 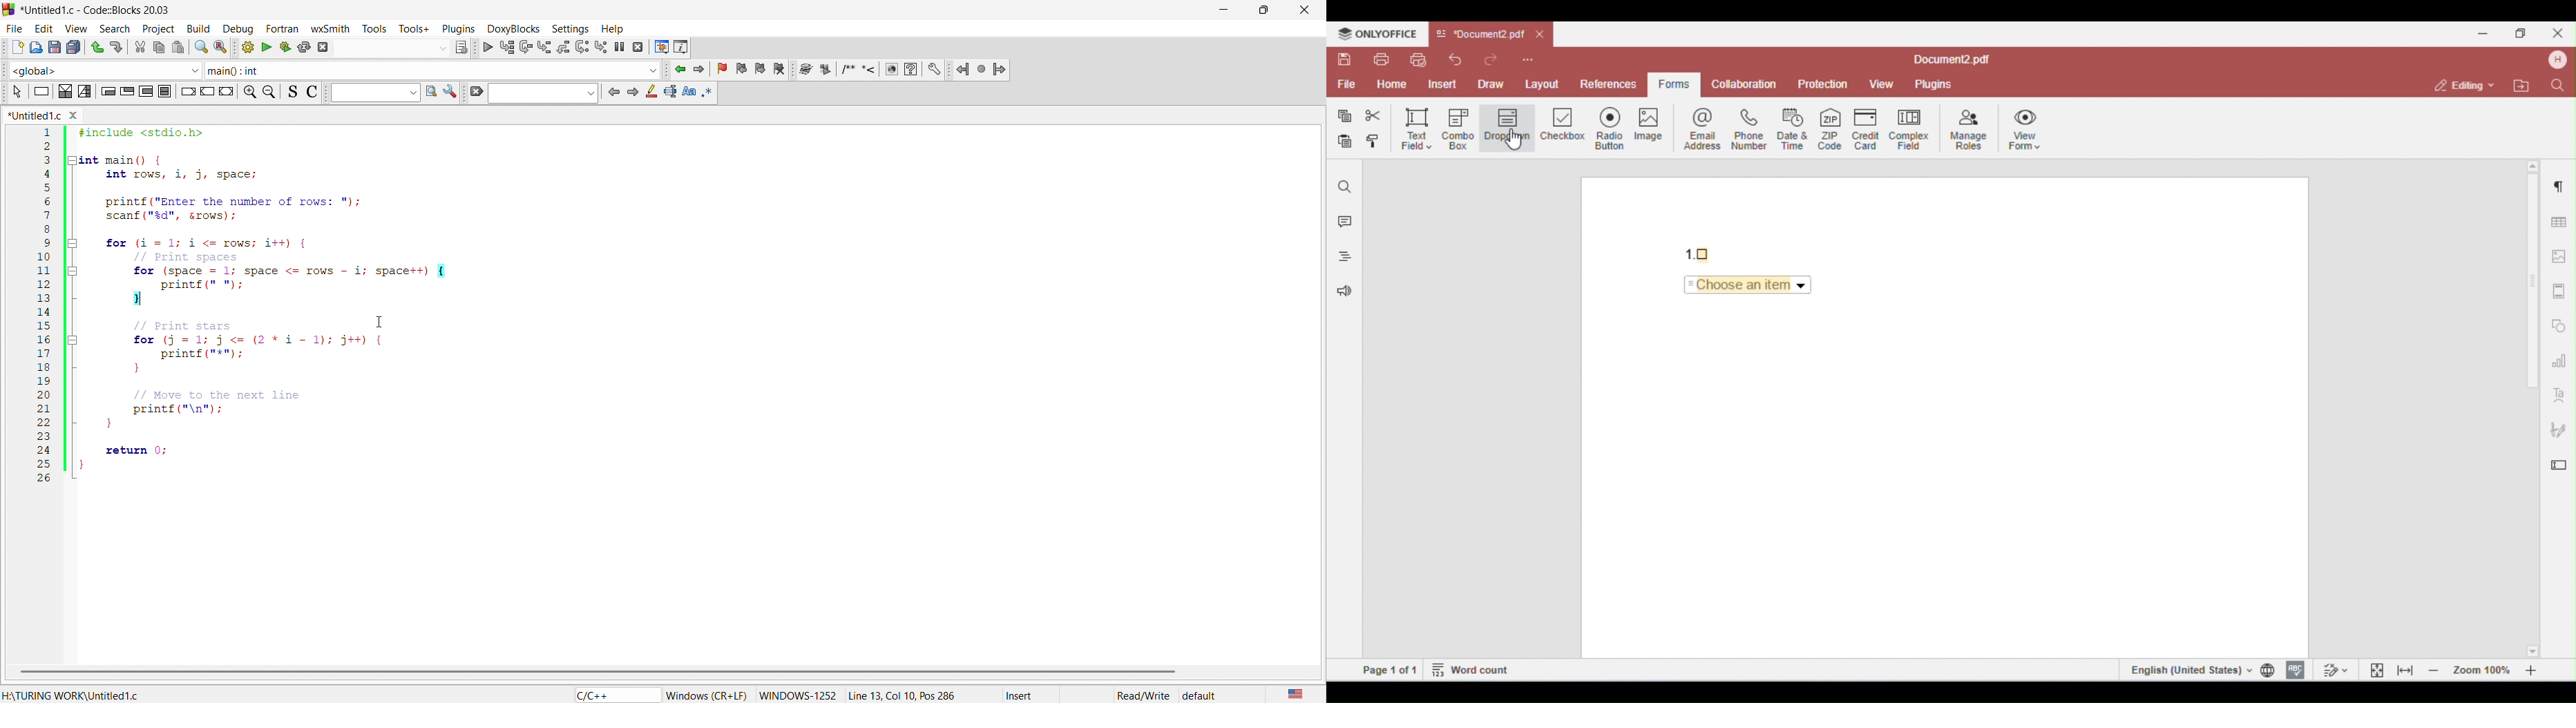 What do you see at coordinates (153, 27) in the screenshot?
I see `project` at bounding box center [153, 27].